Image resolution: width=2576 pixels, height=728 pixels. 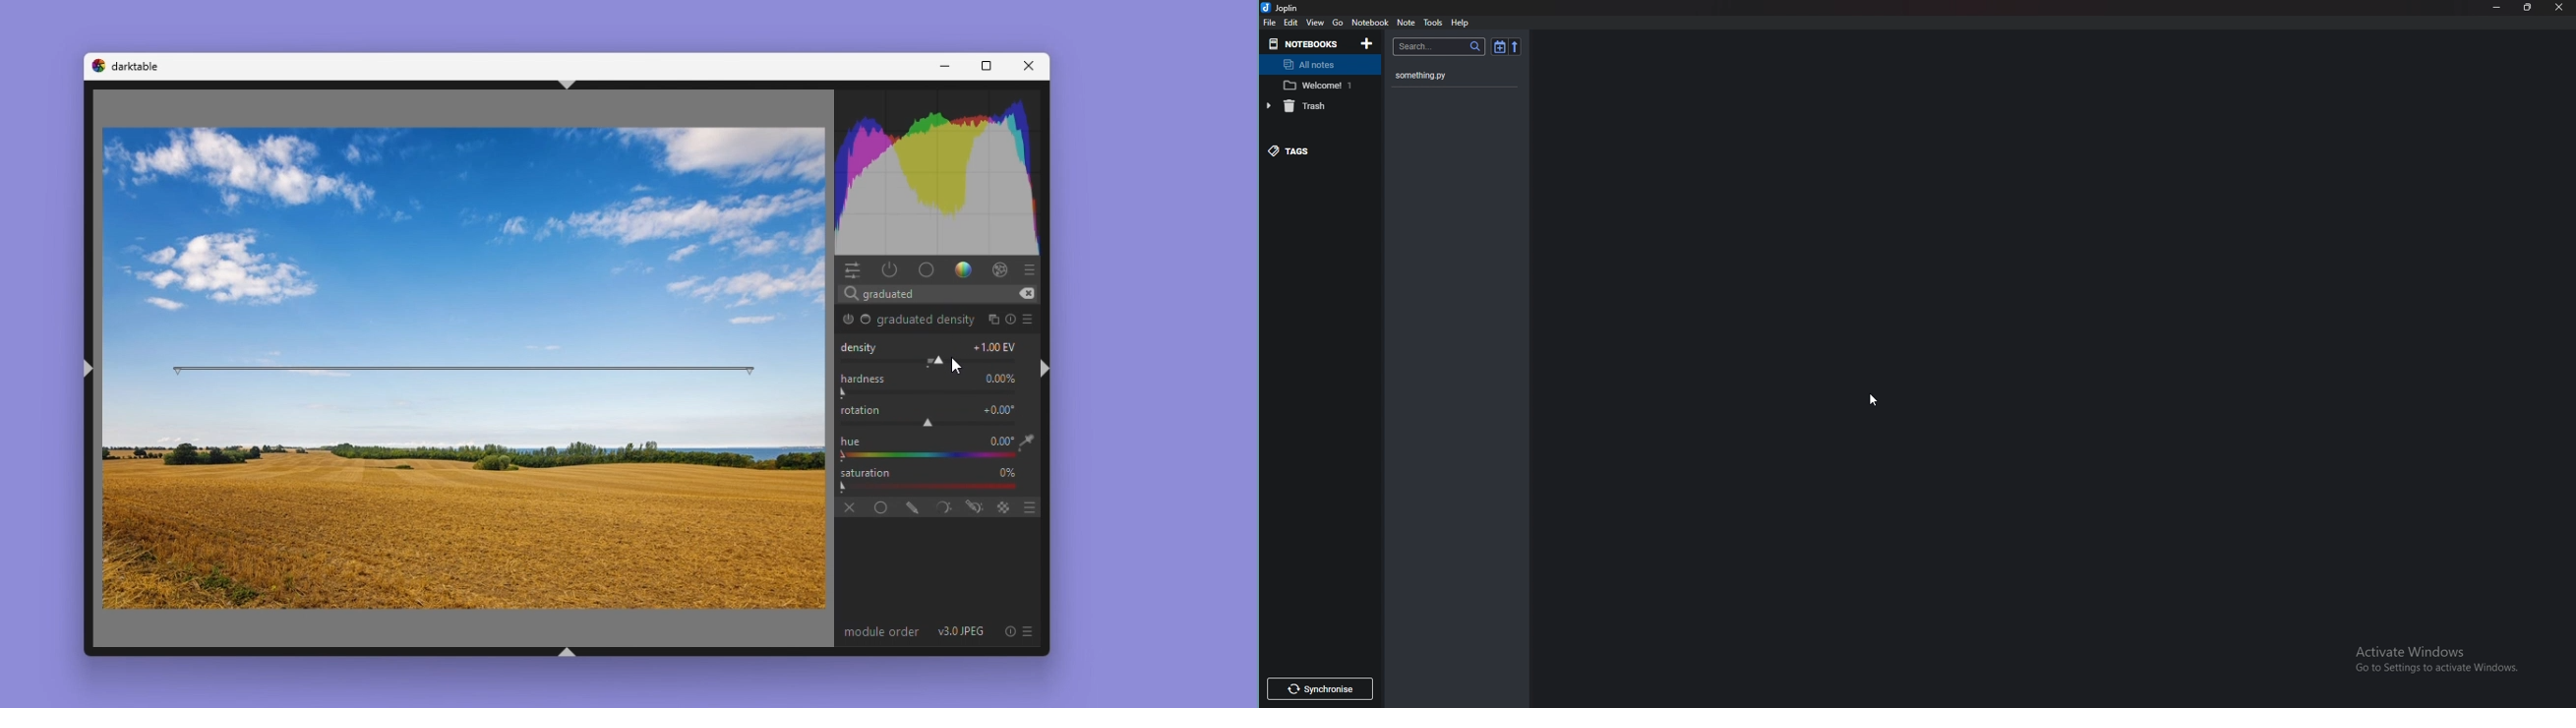 What do you see at coordinates (926, 322) in the screenshot?
I see `graduated density` at bounding box center [926, 322].